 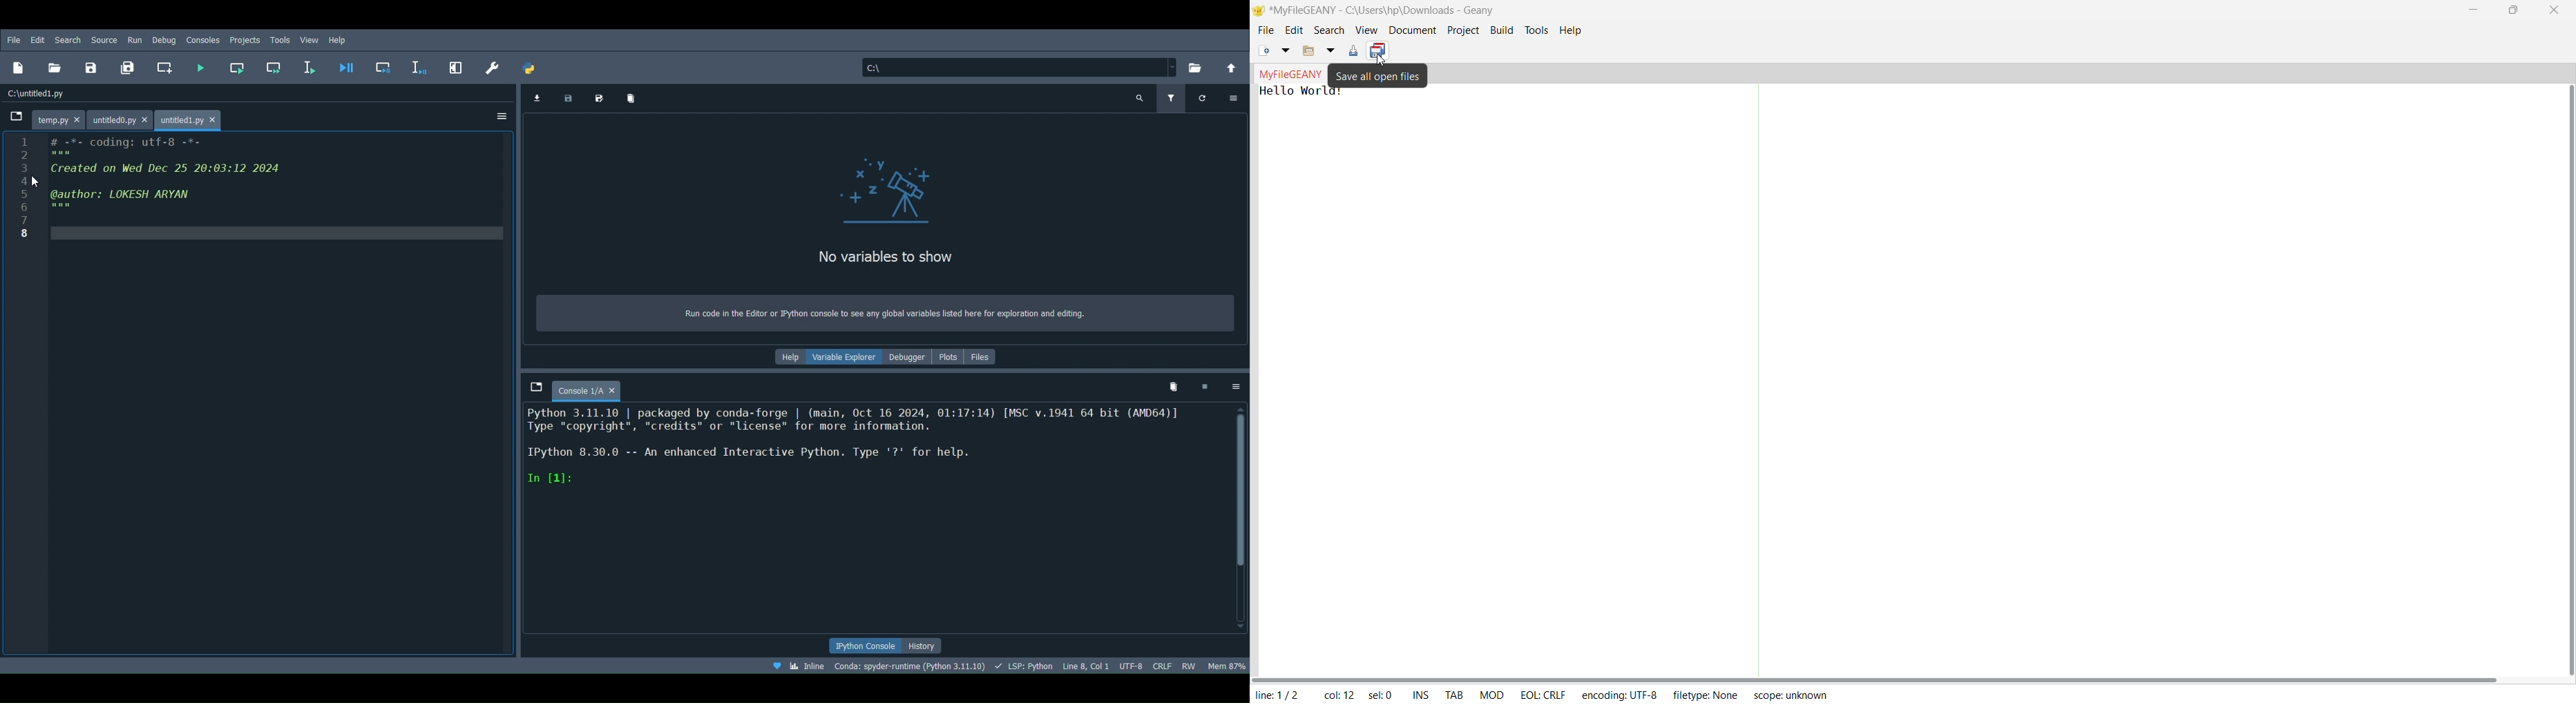 I want to click on Edit, so click(x=36, y=40).